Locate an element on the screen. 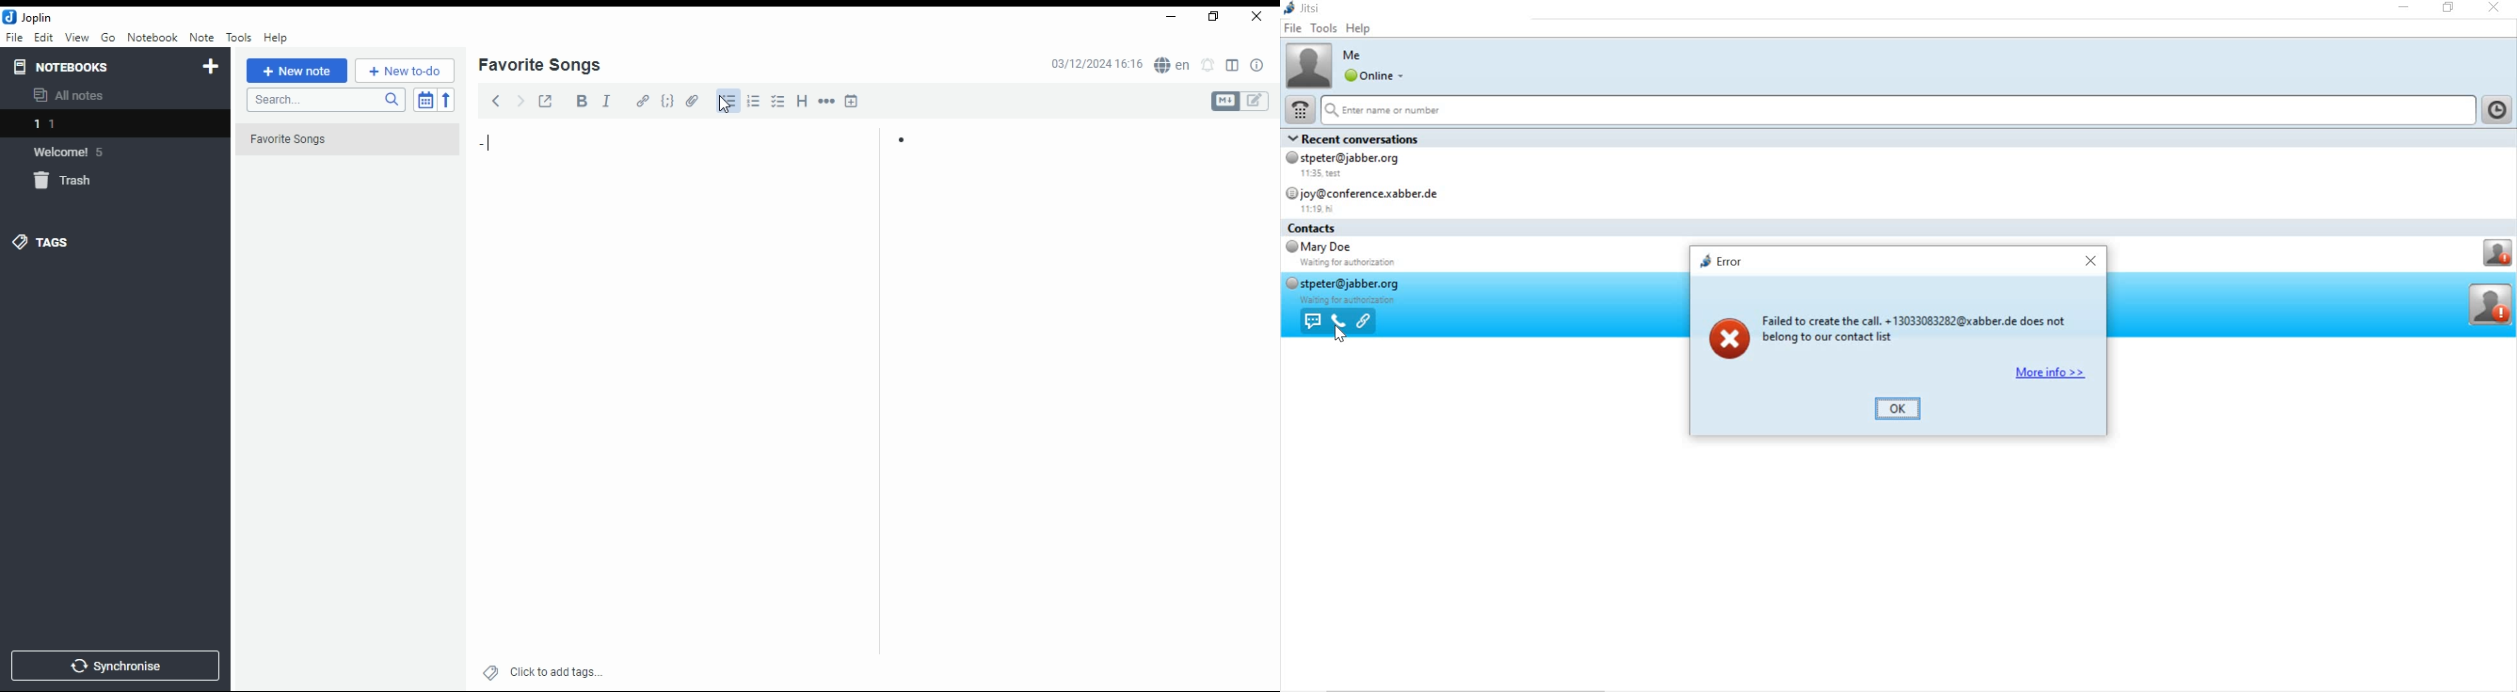 The height and width of the screenshot is (700, 2520). notebook is located at coordinates (152, 37).